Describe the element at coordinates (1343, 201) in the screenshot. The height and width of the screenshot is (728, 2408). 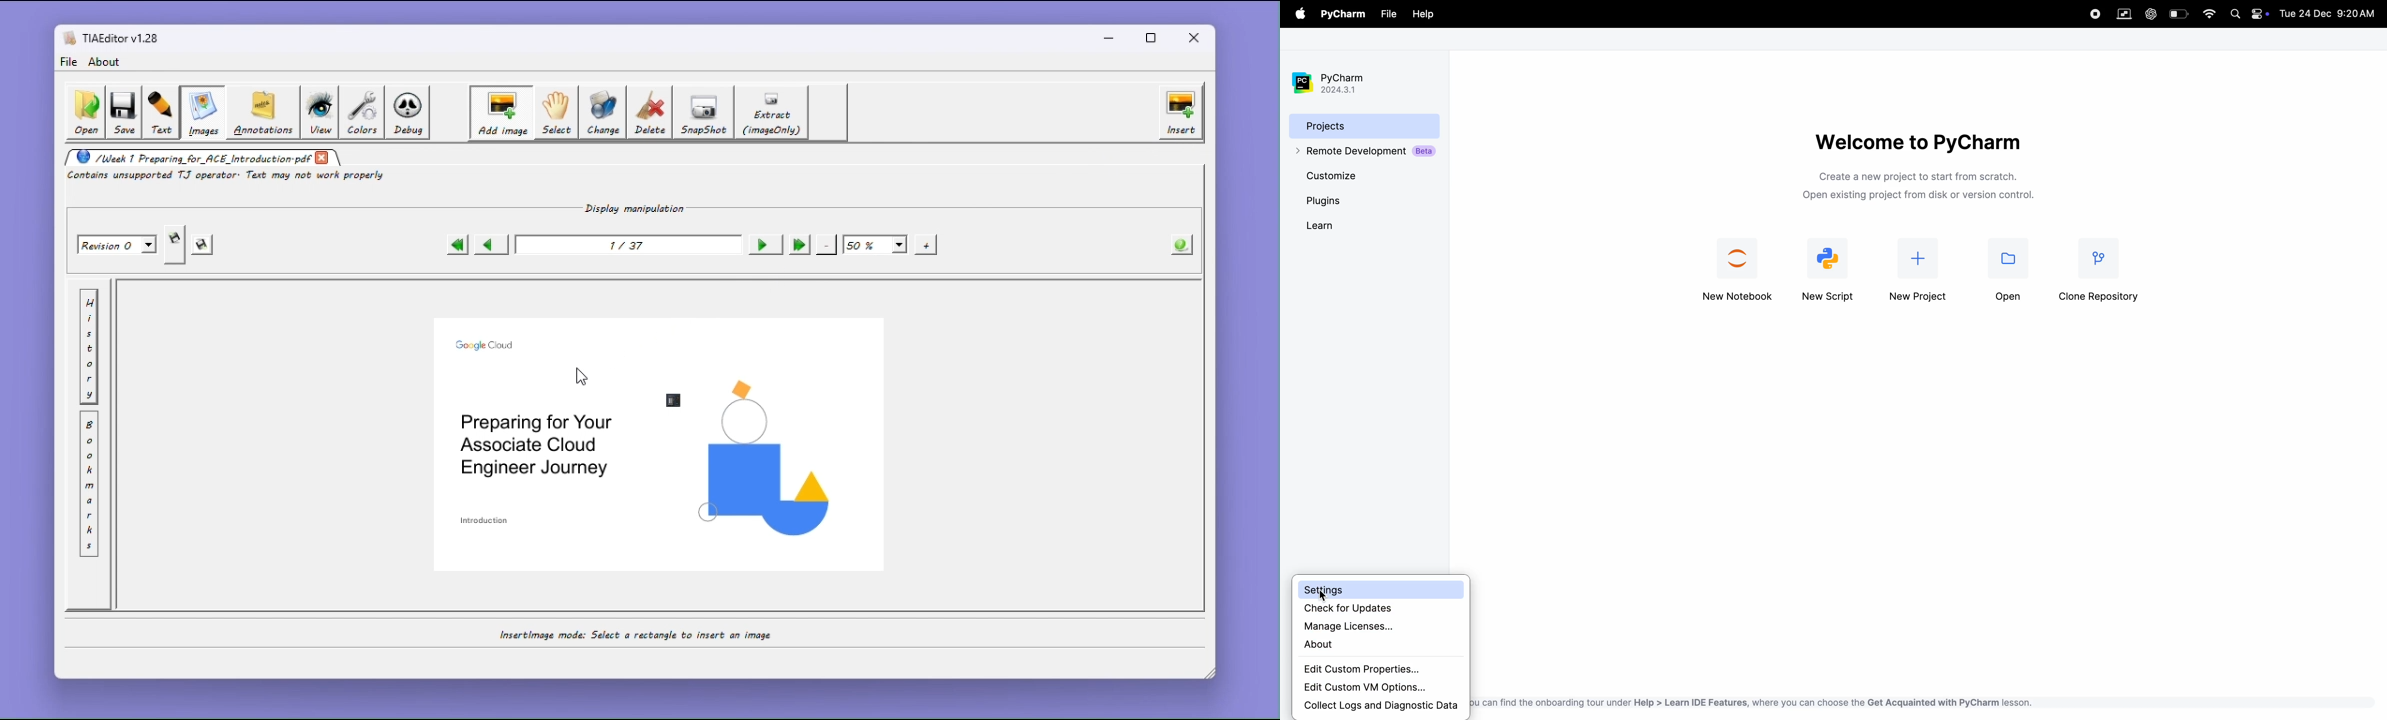
I see `plugins` at that location.